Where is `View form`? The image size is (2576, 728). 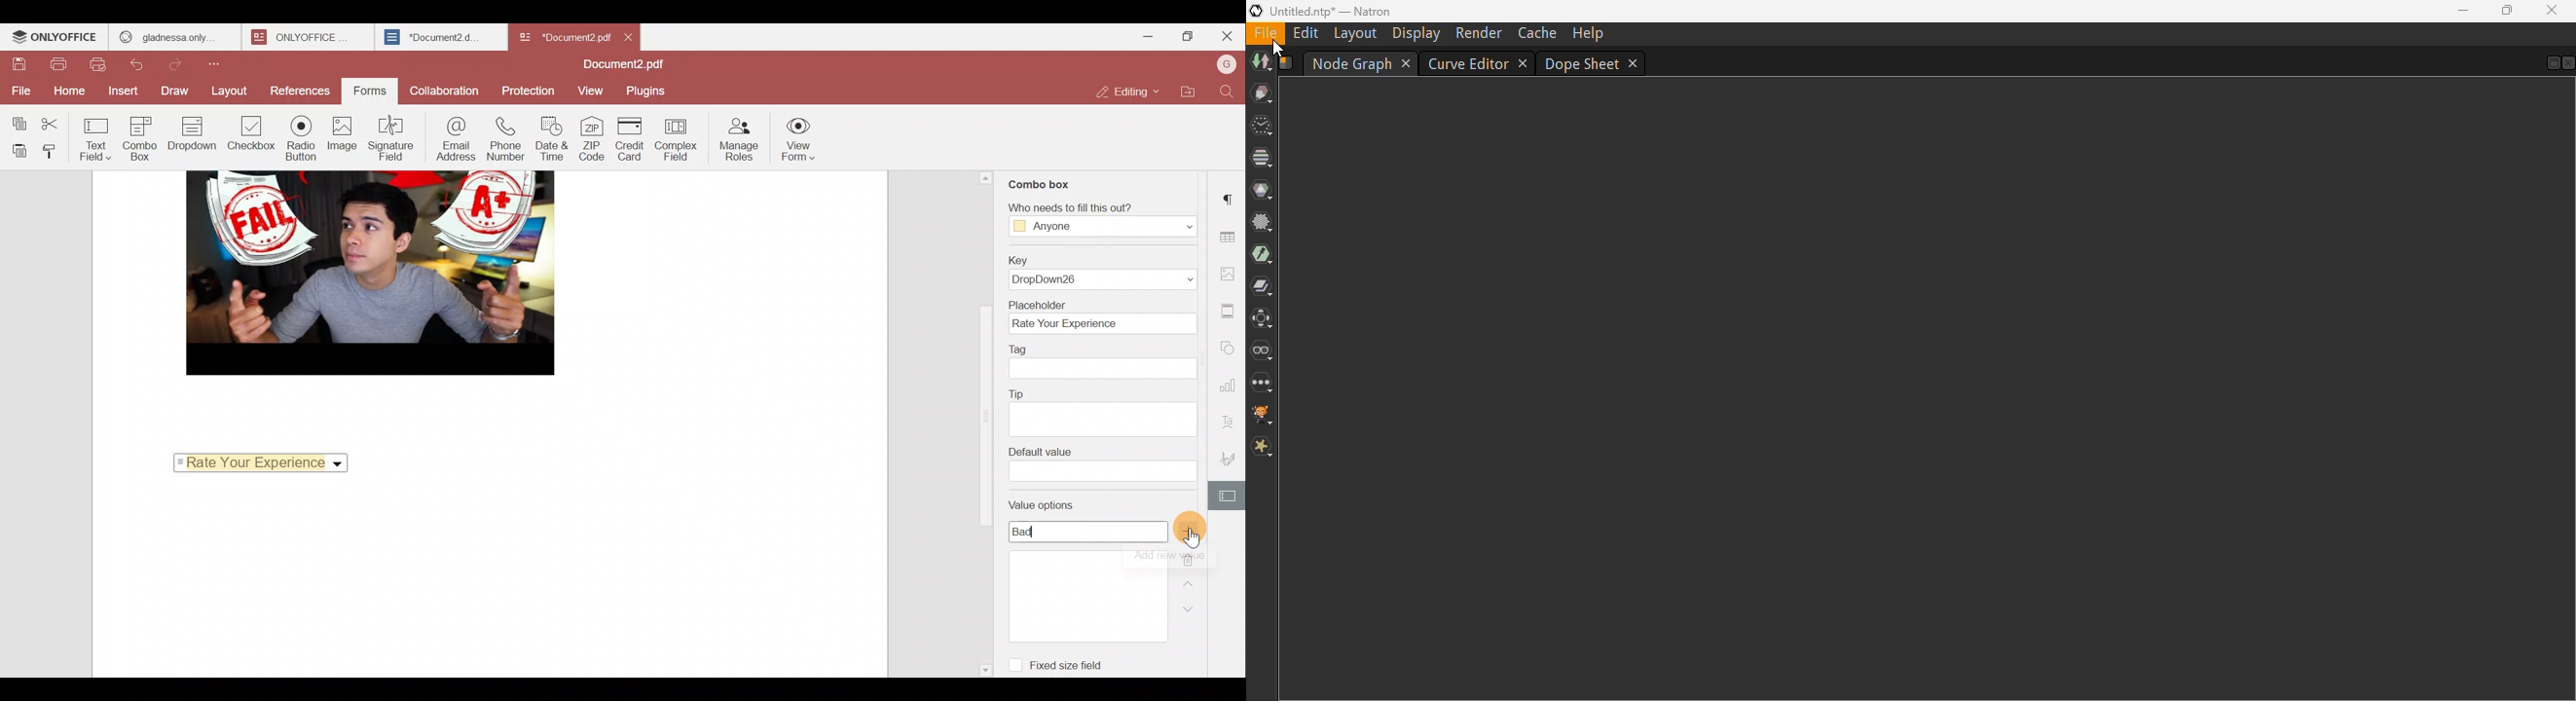 View form is located at coordinates (800, 136).